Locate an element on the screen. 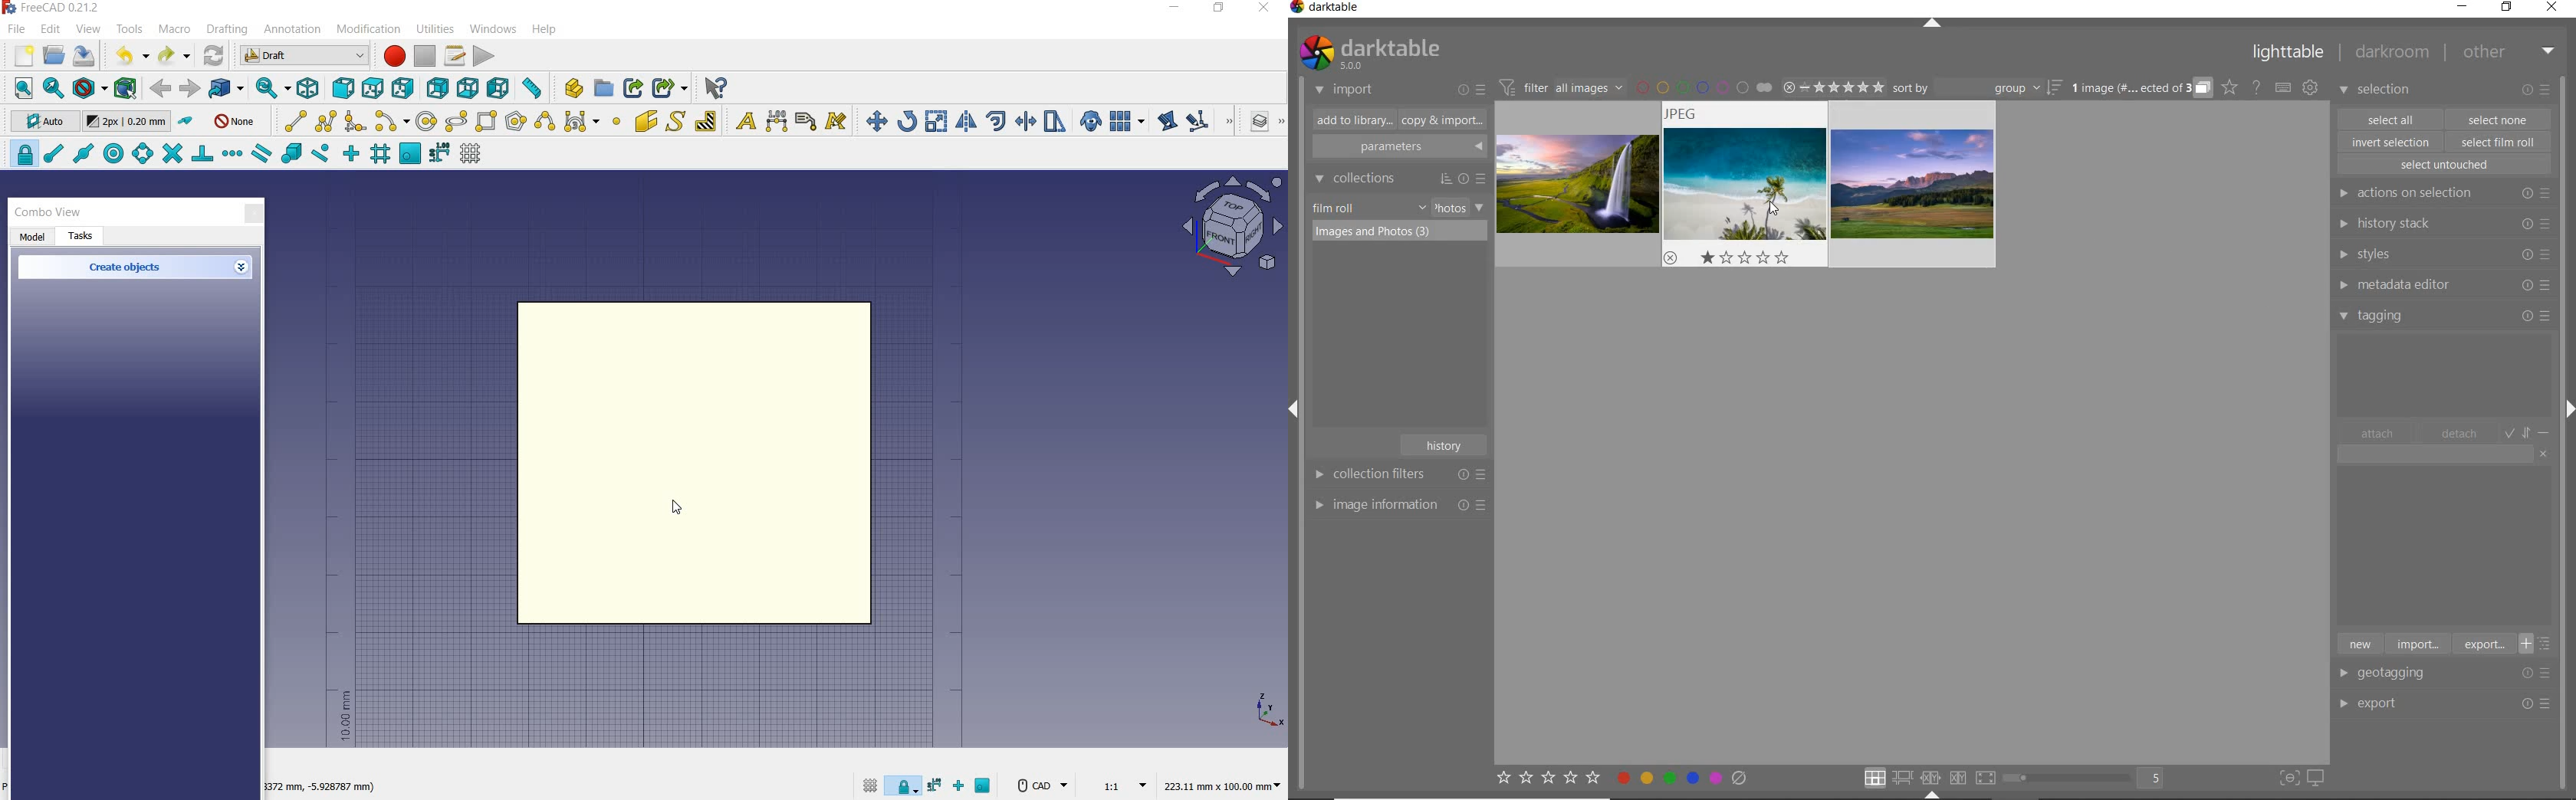  model is located at coordinates (33, 238).